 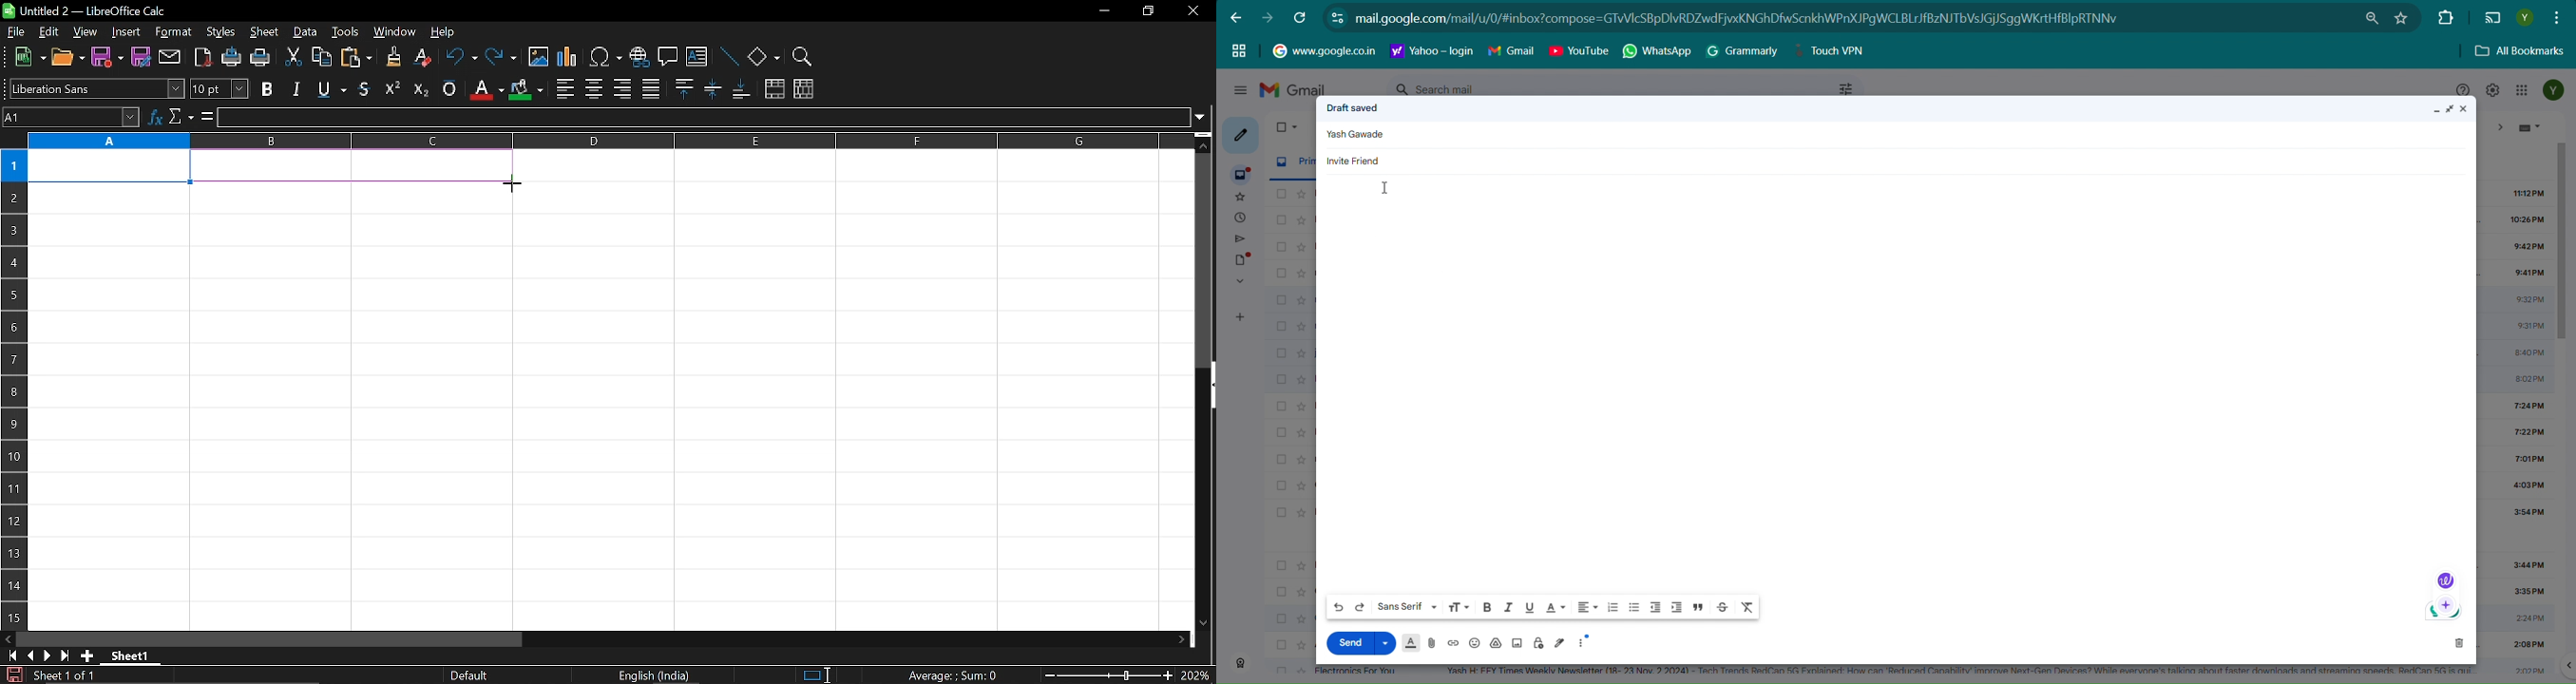 I want to click on English (India), so click(x=656, y=675).